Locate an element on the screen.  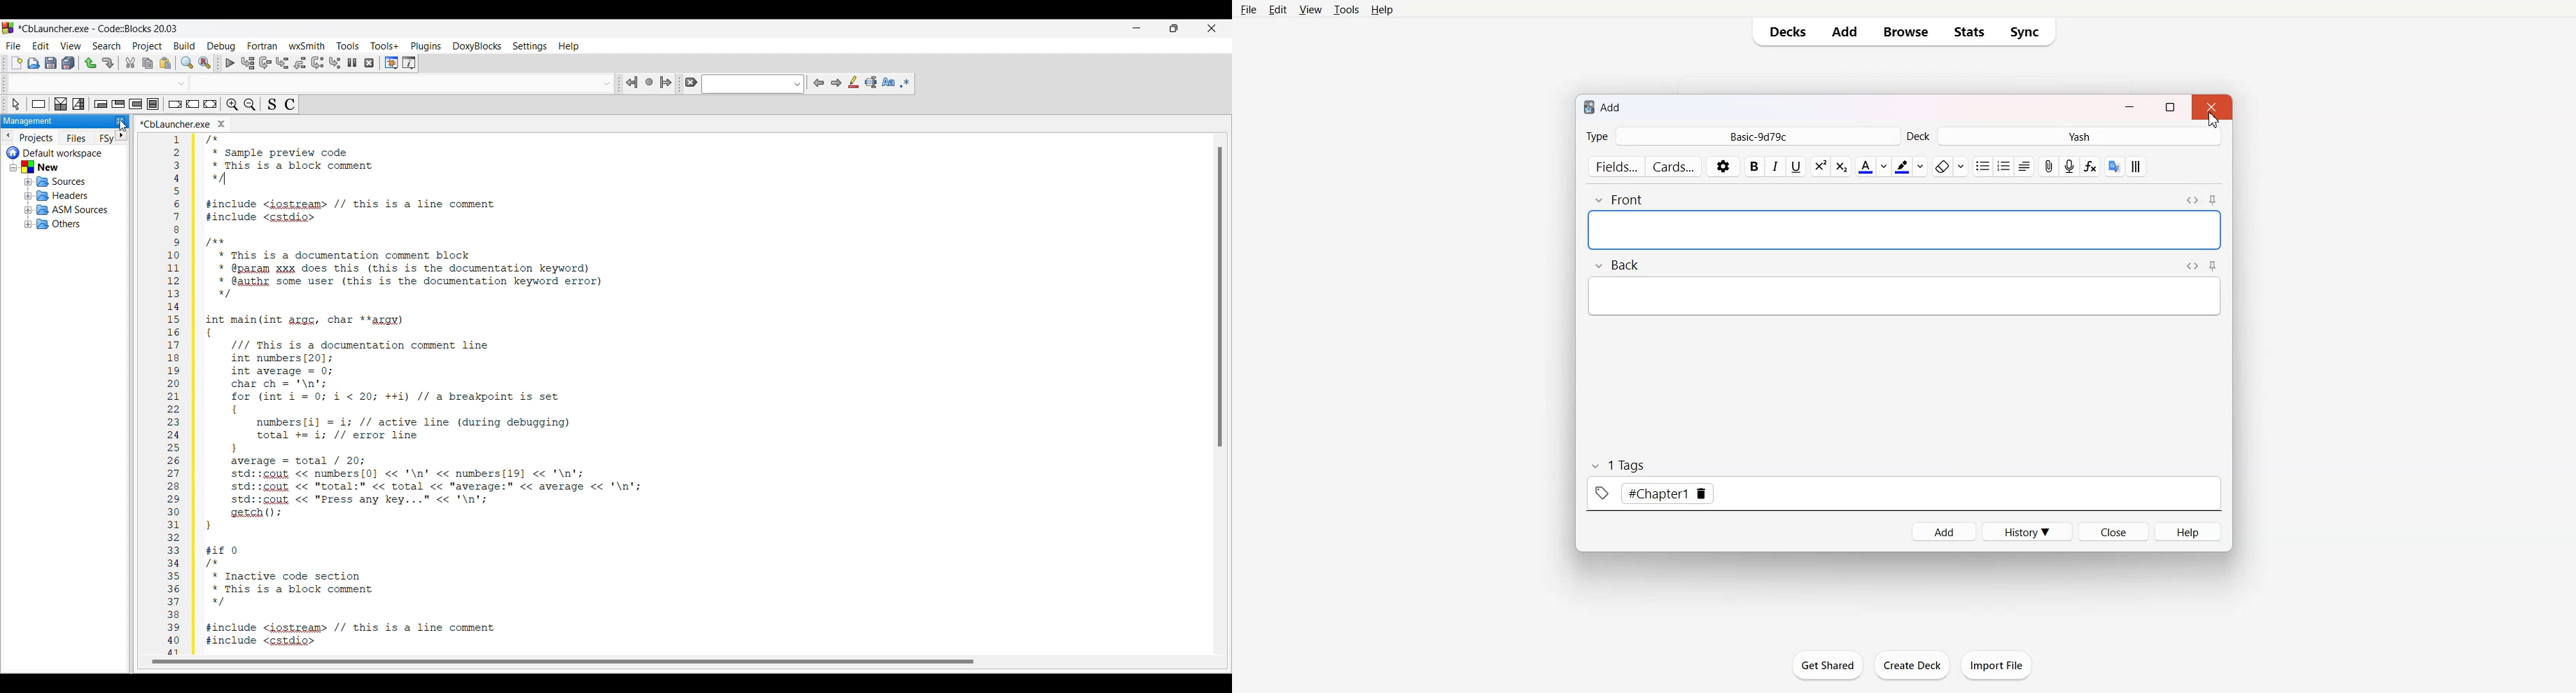
Toggle HTML Editor is located at coordinates (2192, 200).